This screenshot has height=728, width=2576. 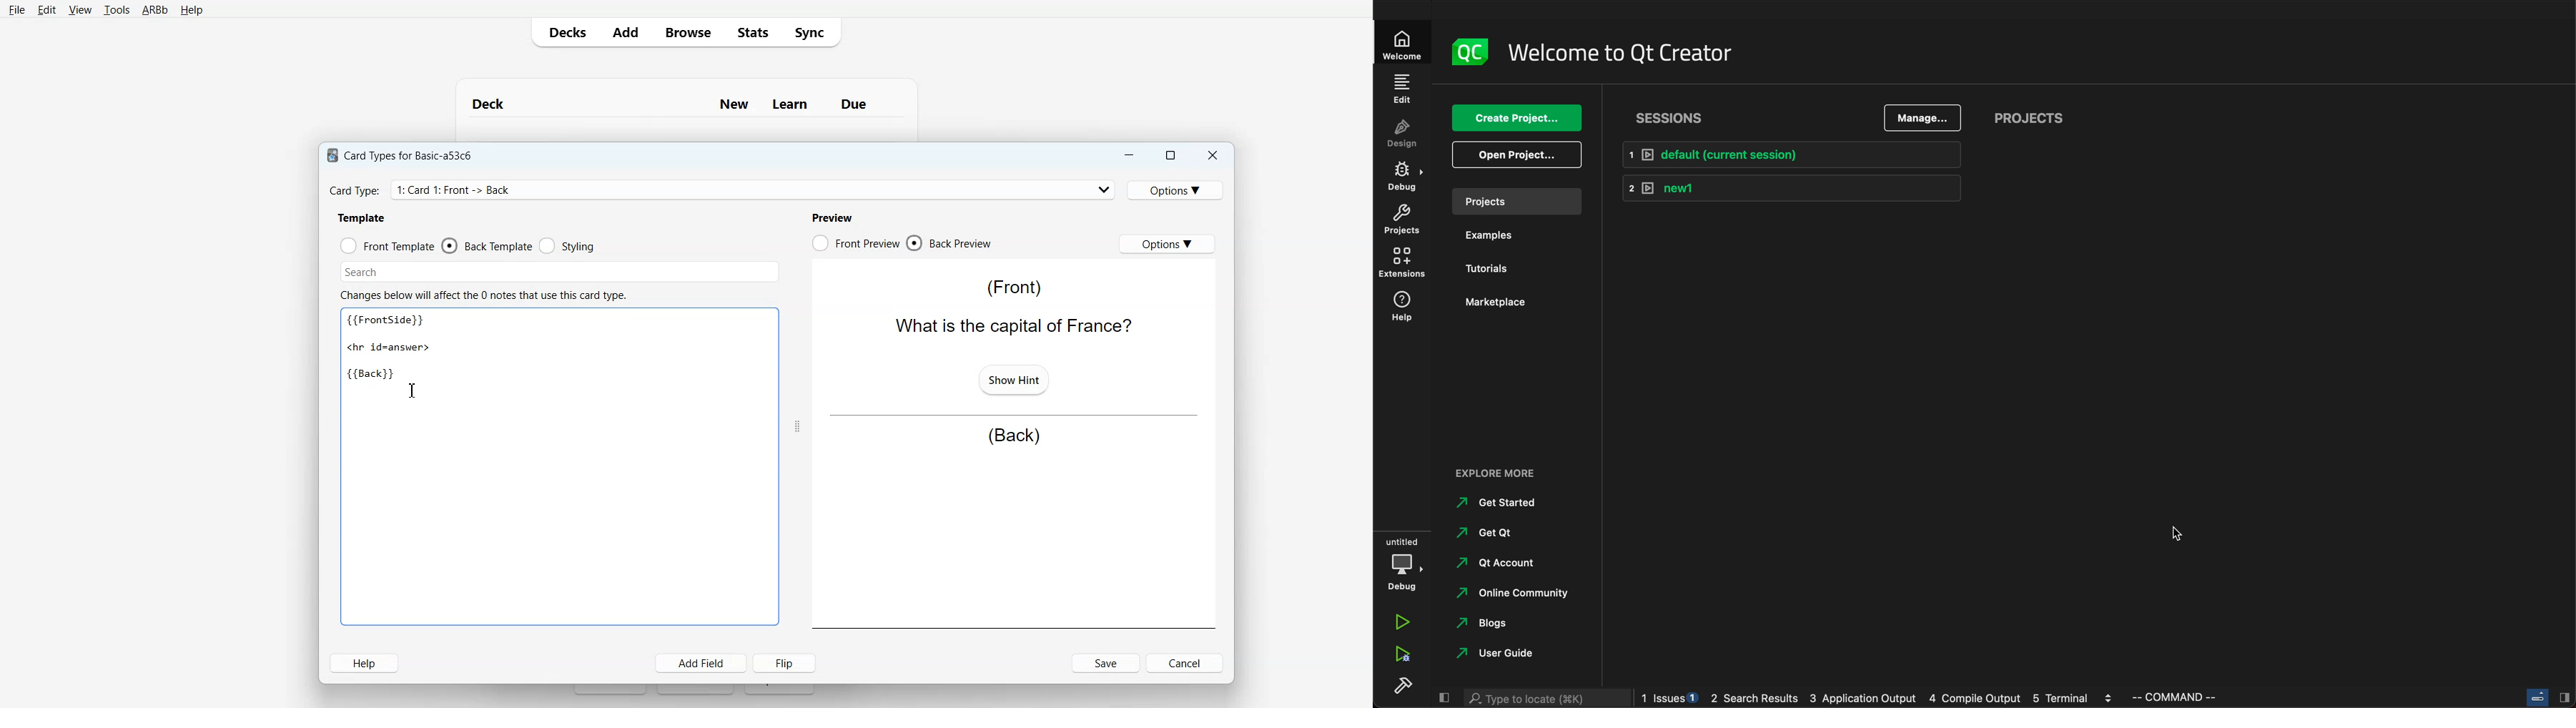 What do you see at coordinates (154, 11) in the screenshot?
I see `ARBb` at bounding box center [154, 11].